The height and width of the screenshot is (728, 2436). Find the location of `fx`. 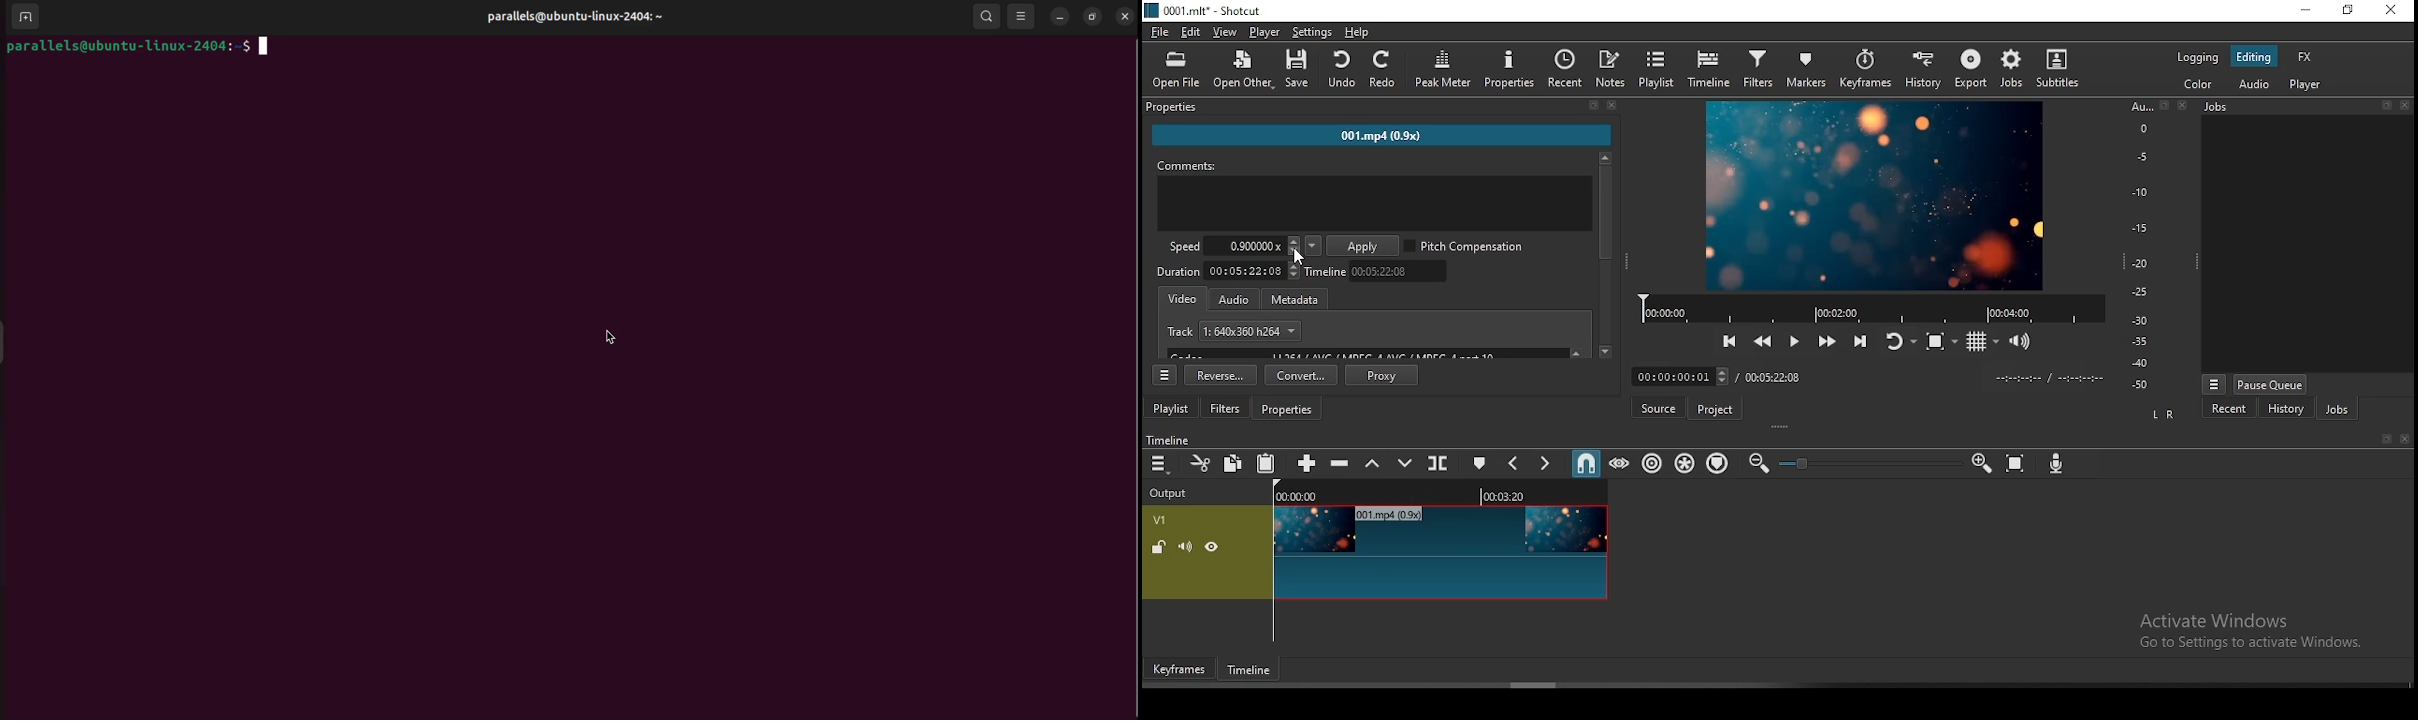

fx is located at coordinates (2305, 58).